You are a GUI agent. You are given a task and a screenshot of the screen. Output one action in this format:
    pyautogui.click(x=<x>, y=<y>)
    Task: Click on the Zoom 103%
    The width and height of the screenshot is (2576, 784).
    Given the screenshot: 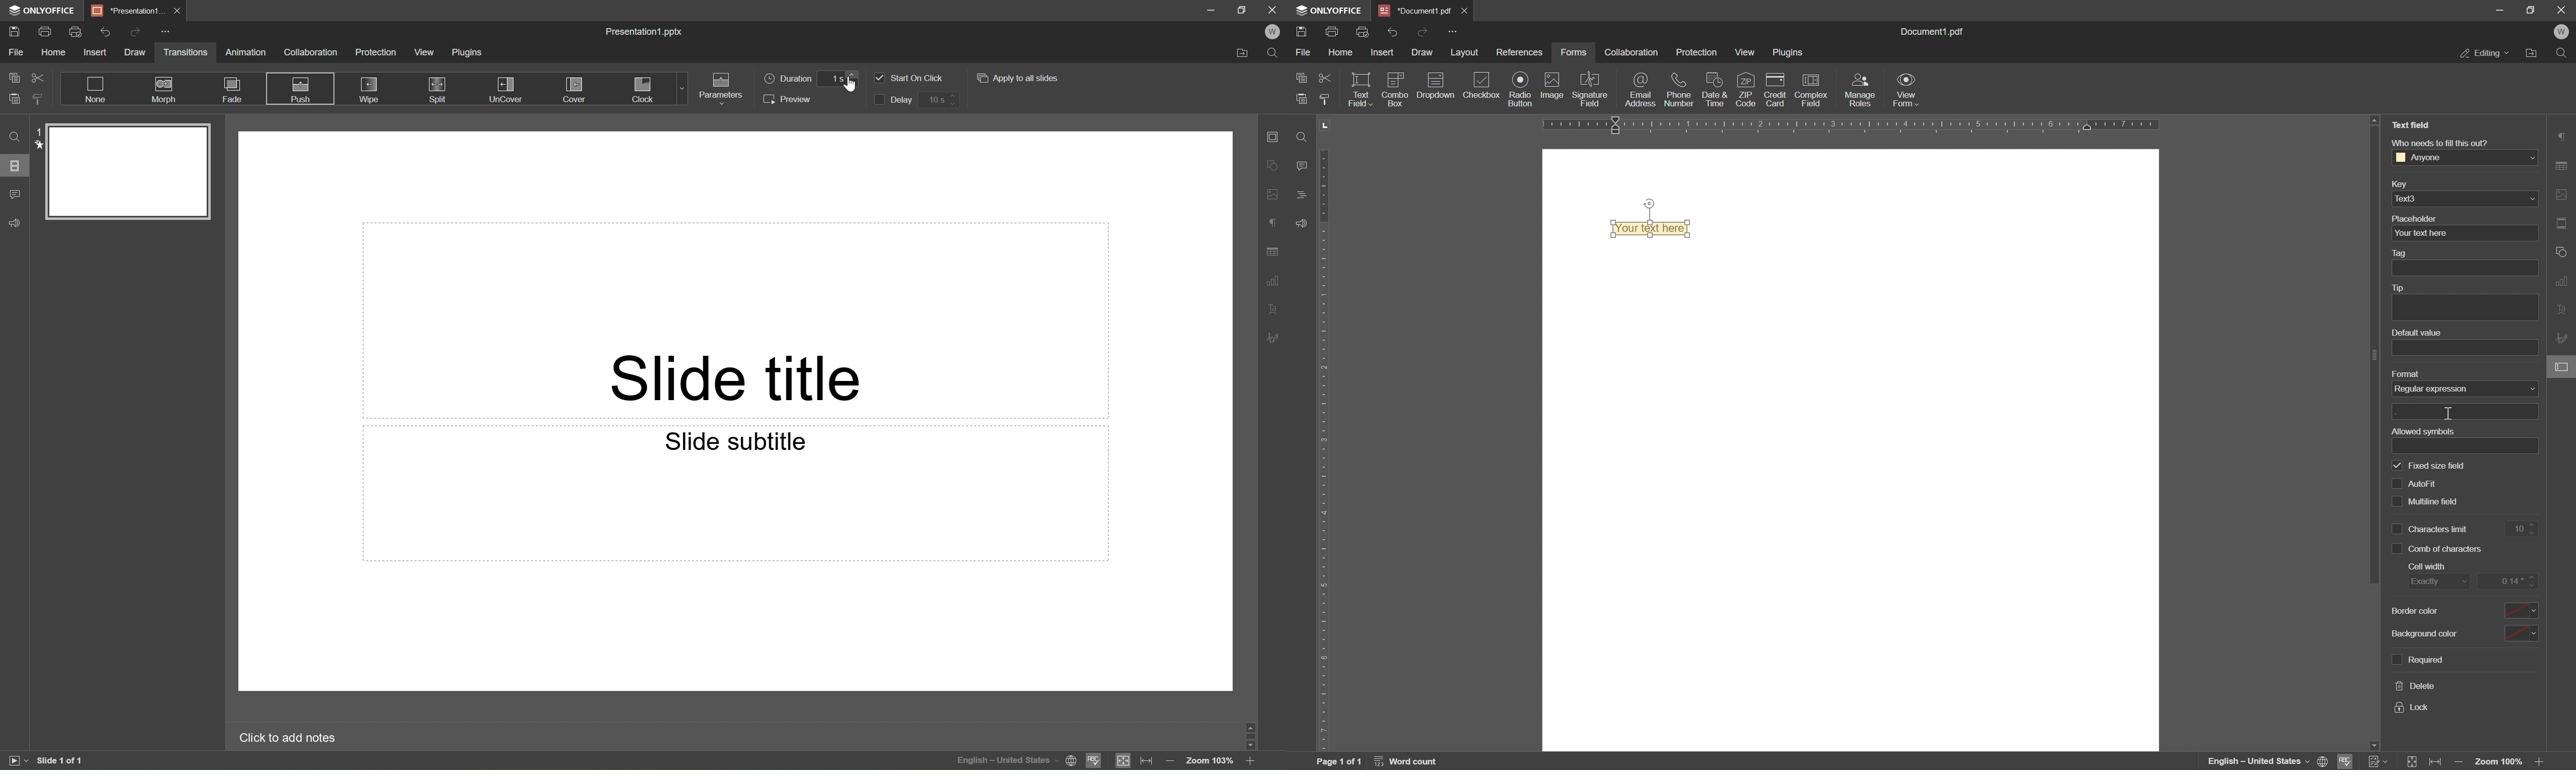 What is the action you would take?
    pyautogui.click(x=1207, y=762)
    